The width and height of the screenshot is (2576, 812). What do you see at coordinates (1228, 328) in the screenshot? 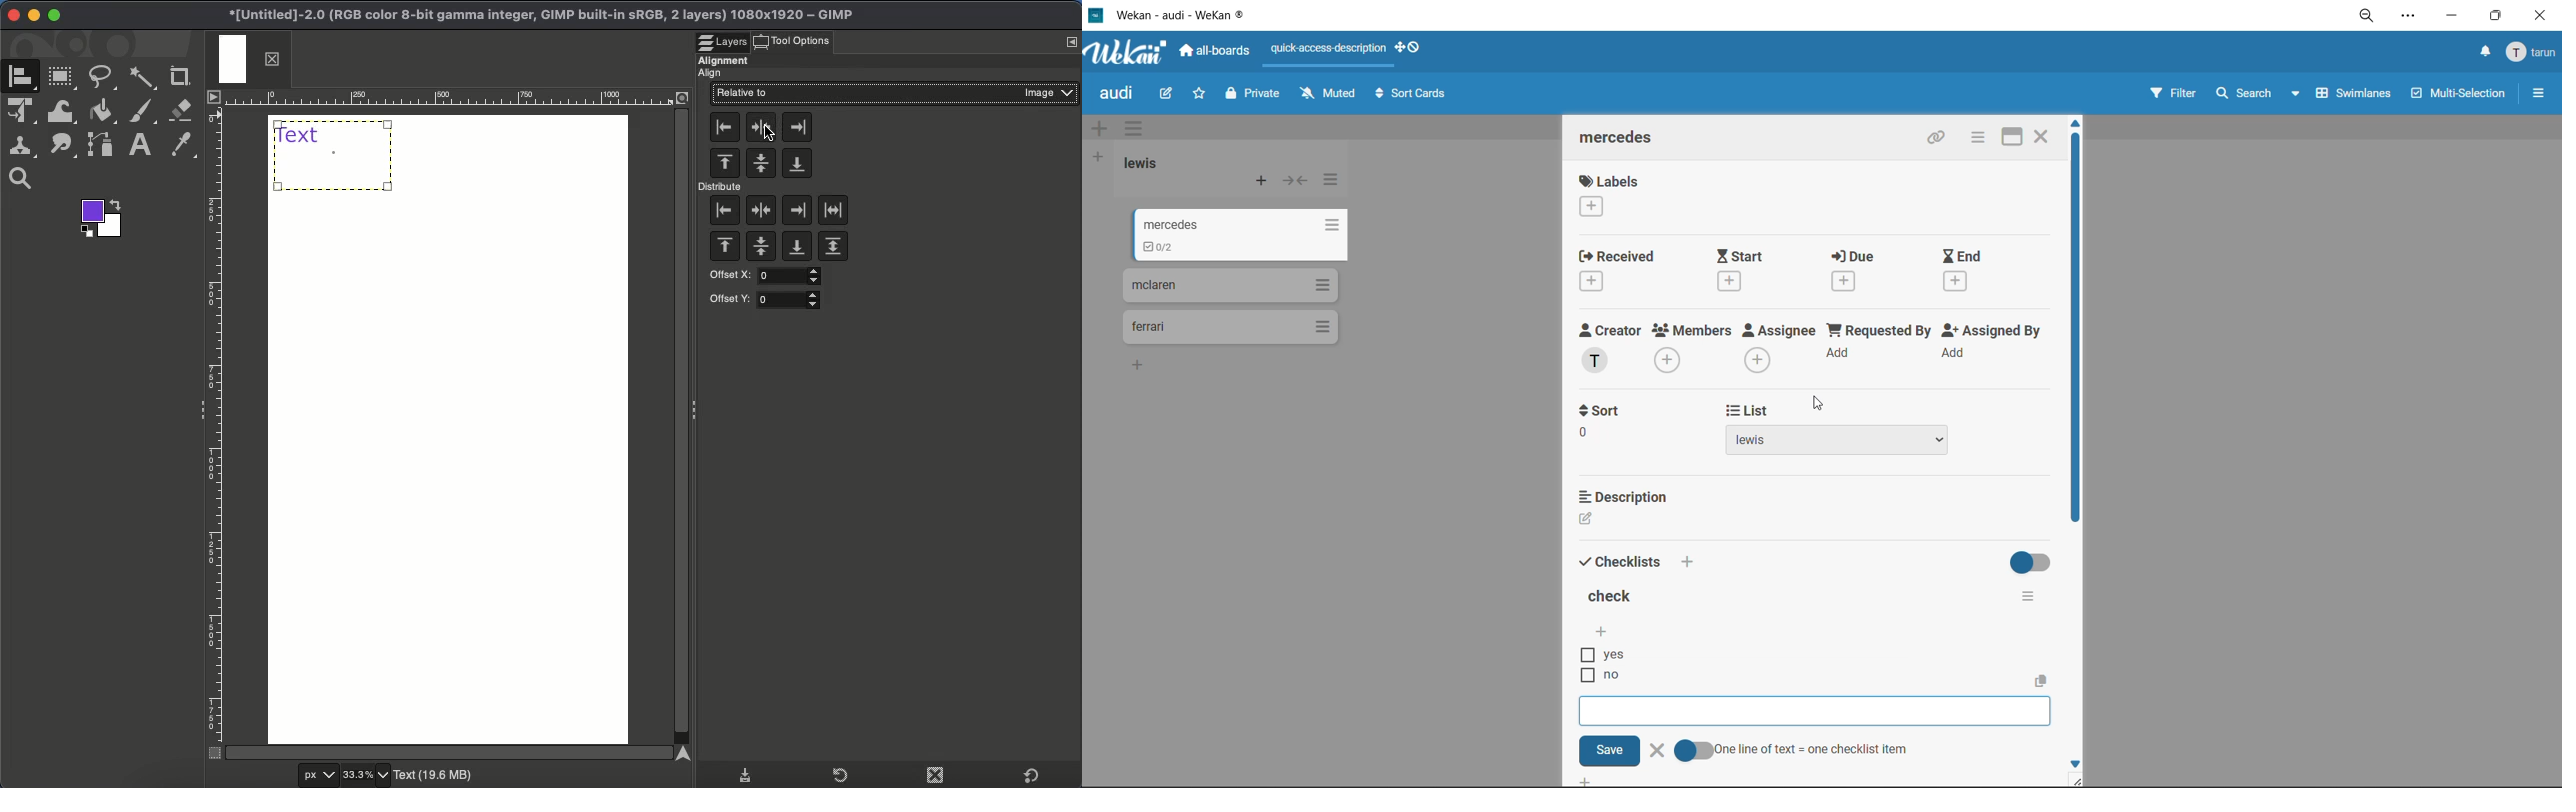
I see `cards` at bounding box center [1228, 328].